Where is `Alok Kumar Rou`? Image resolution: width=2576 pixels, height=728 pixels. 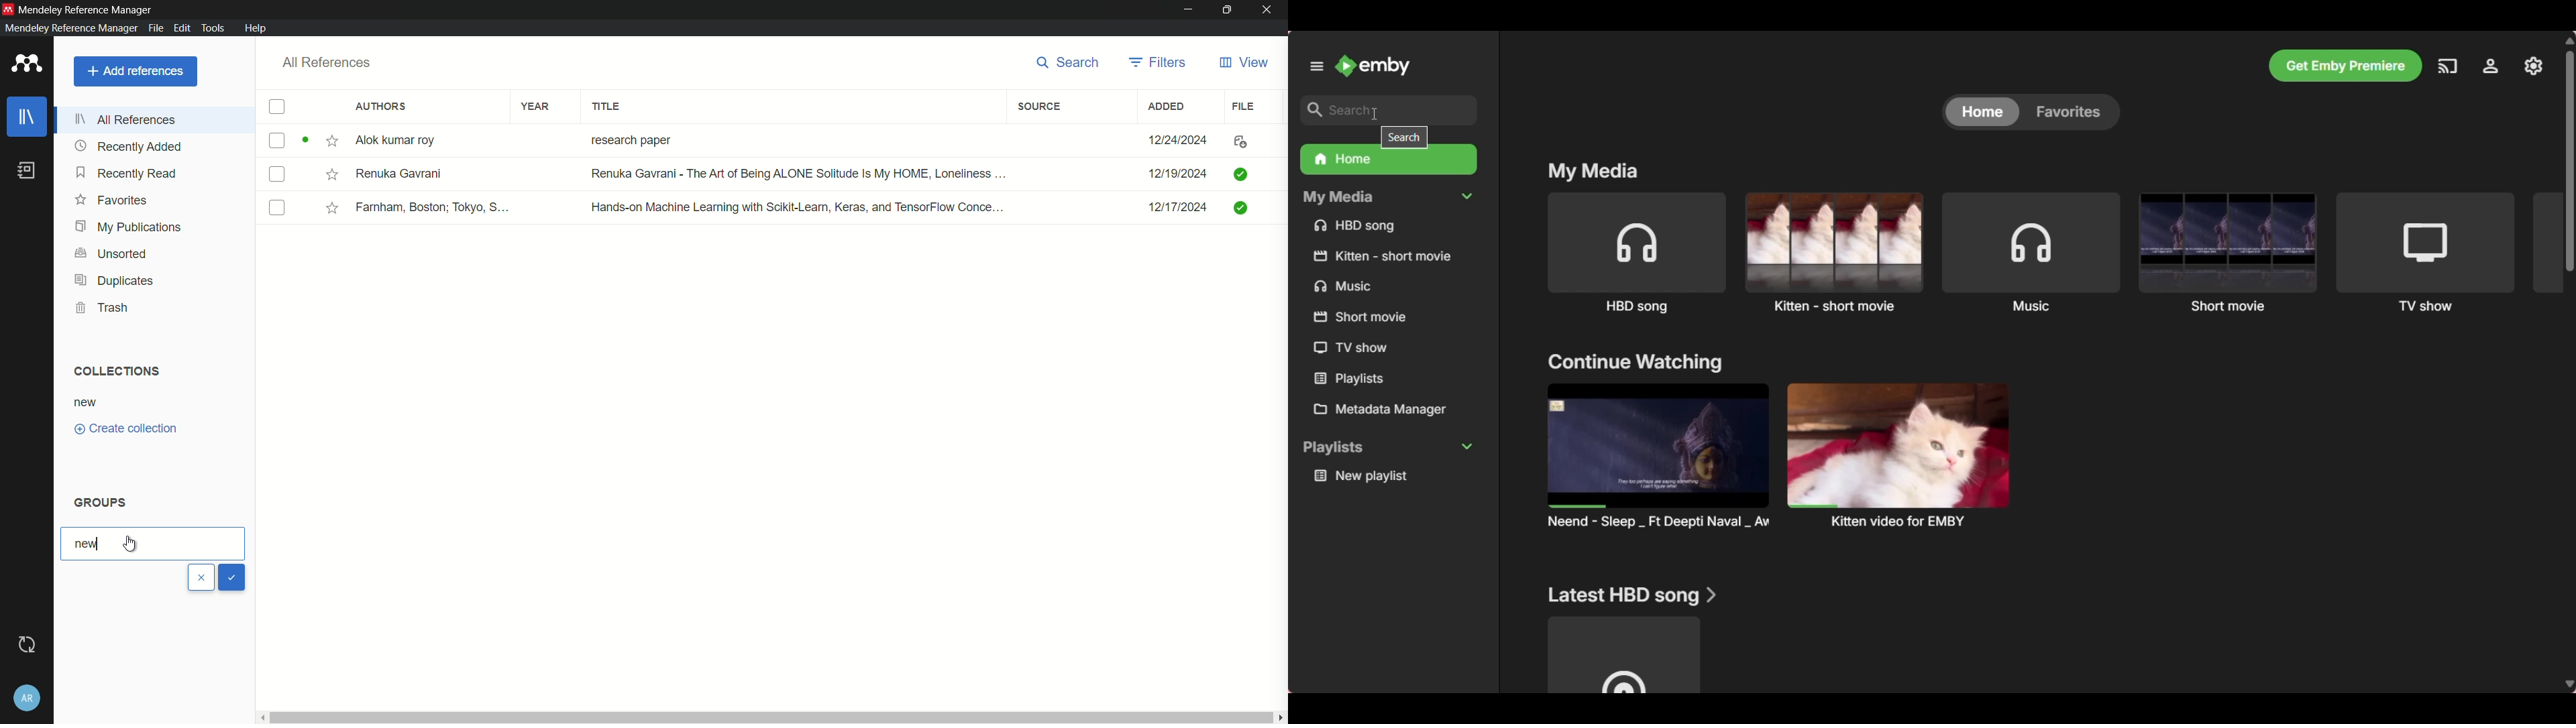 Alok Kumar Rou is located at coordinates (400, 141).